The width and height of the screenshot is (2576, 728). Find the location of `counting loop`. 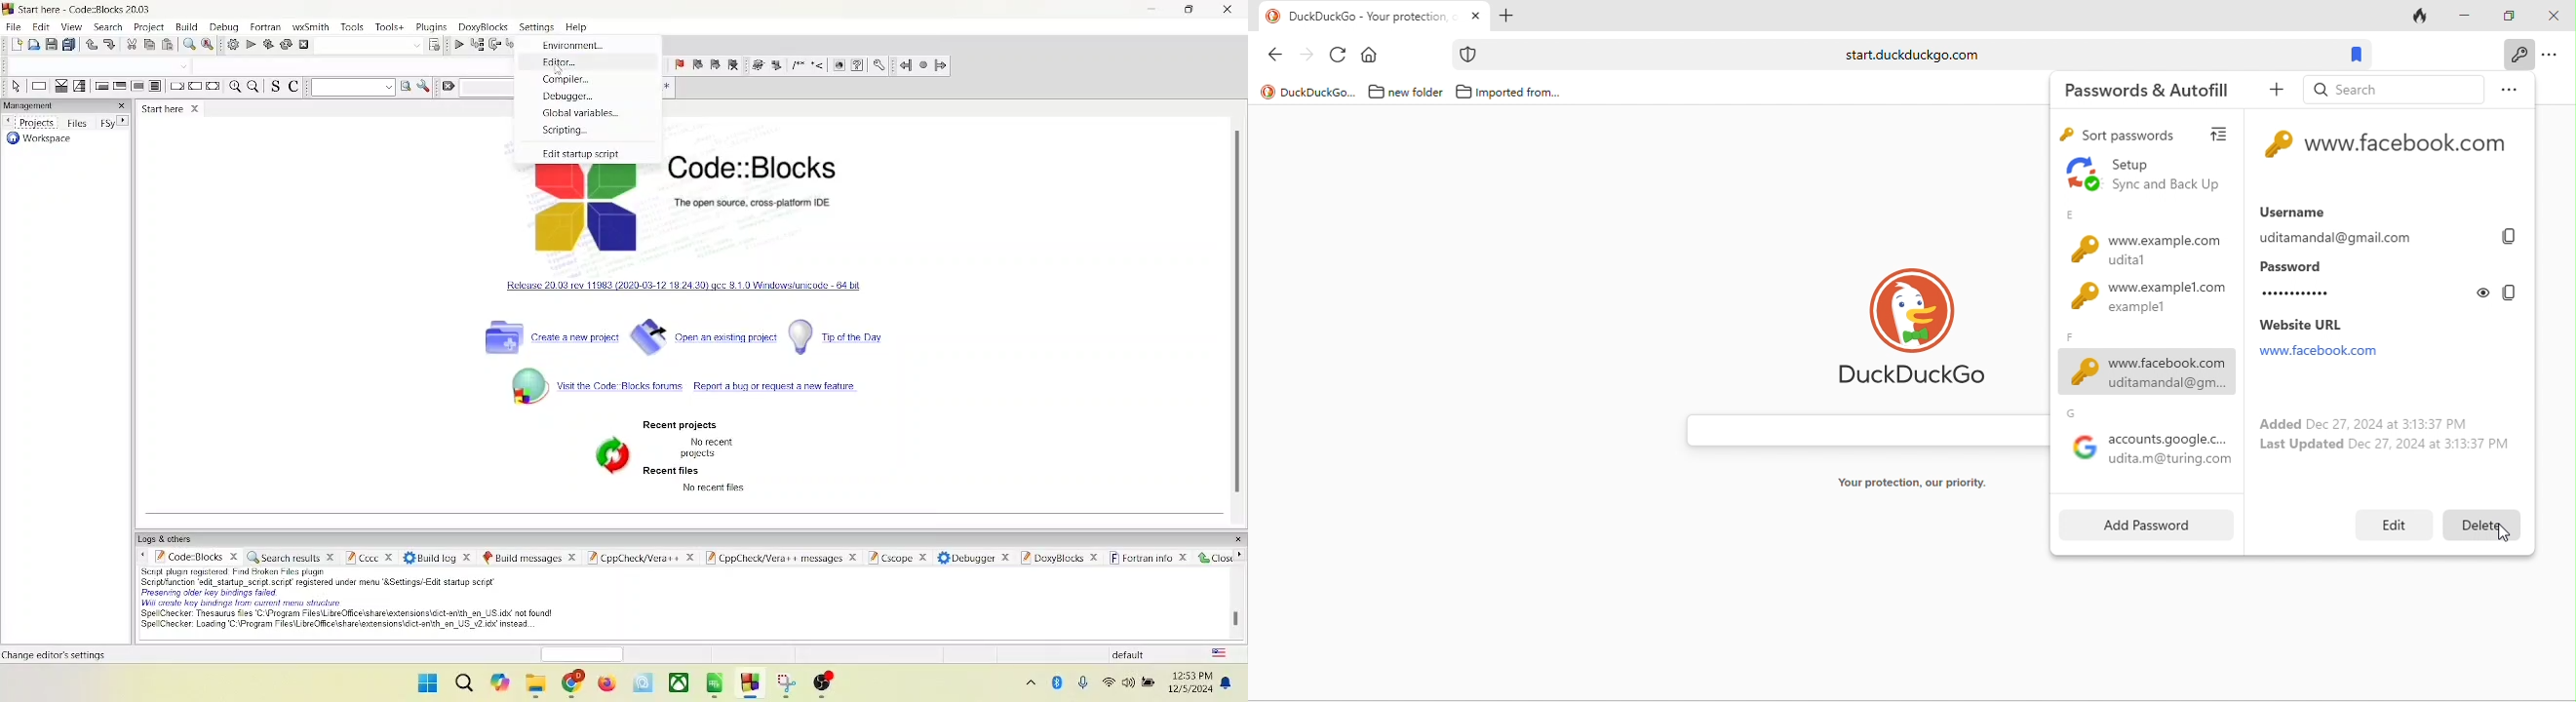

counting loop is located at coordinates (137, 86).